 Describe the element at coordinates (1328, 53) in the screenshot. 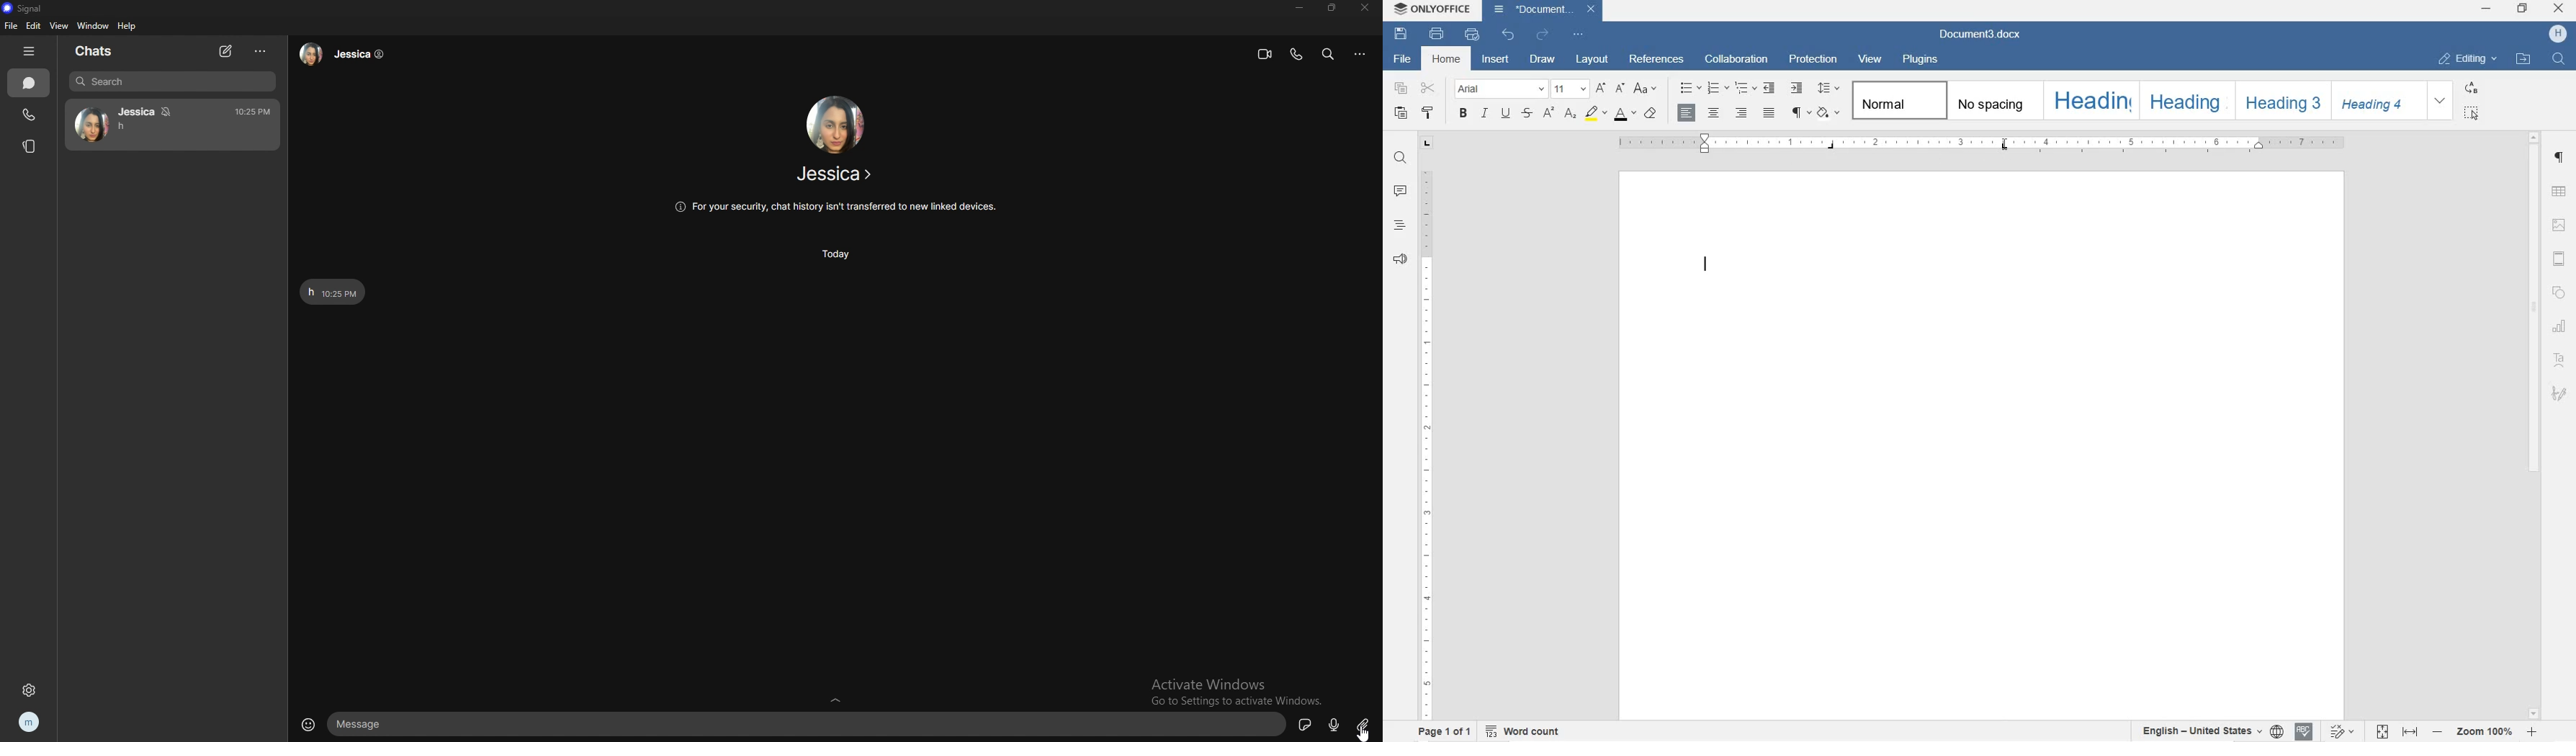

I see `search messages` at that location.